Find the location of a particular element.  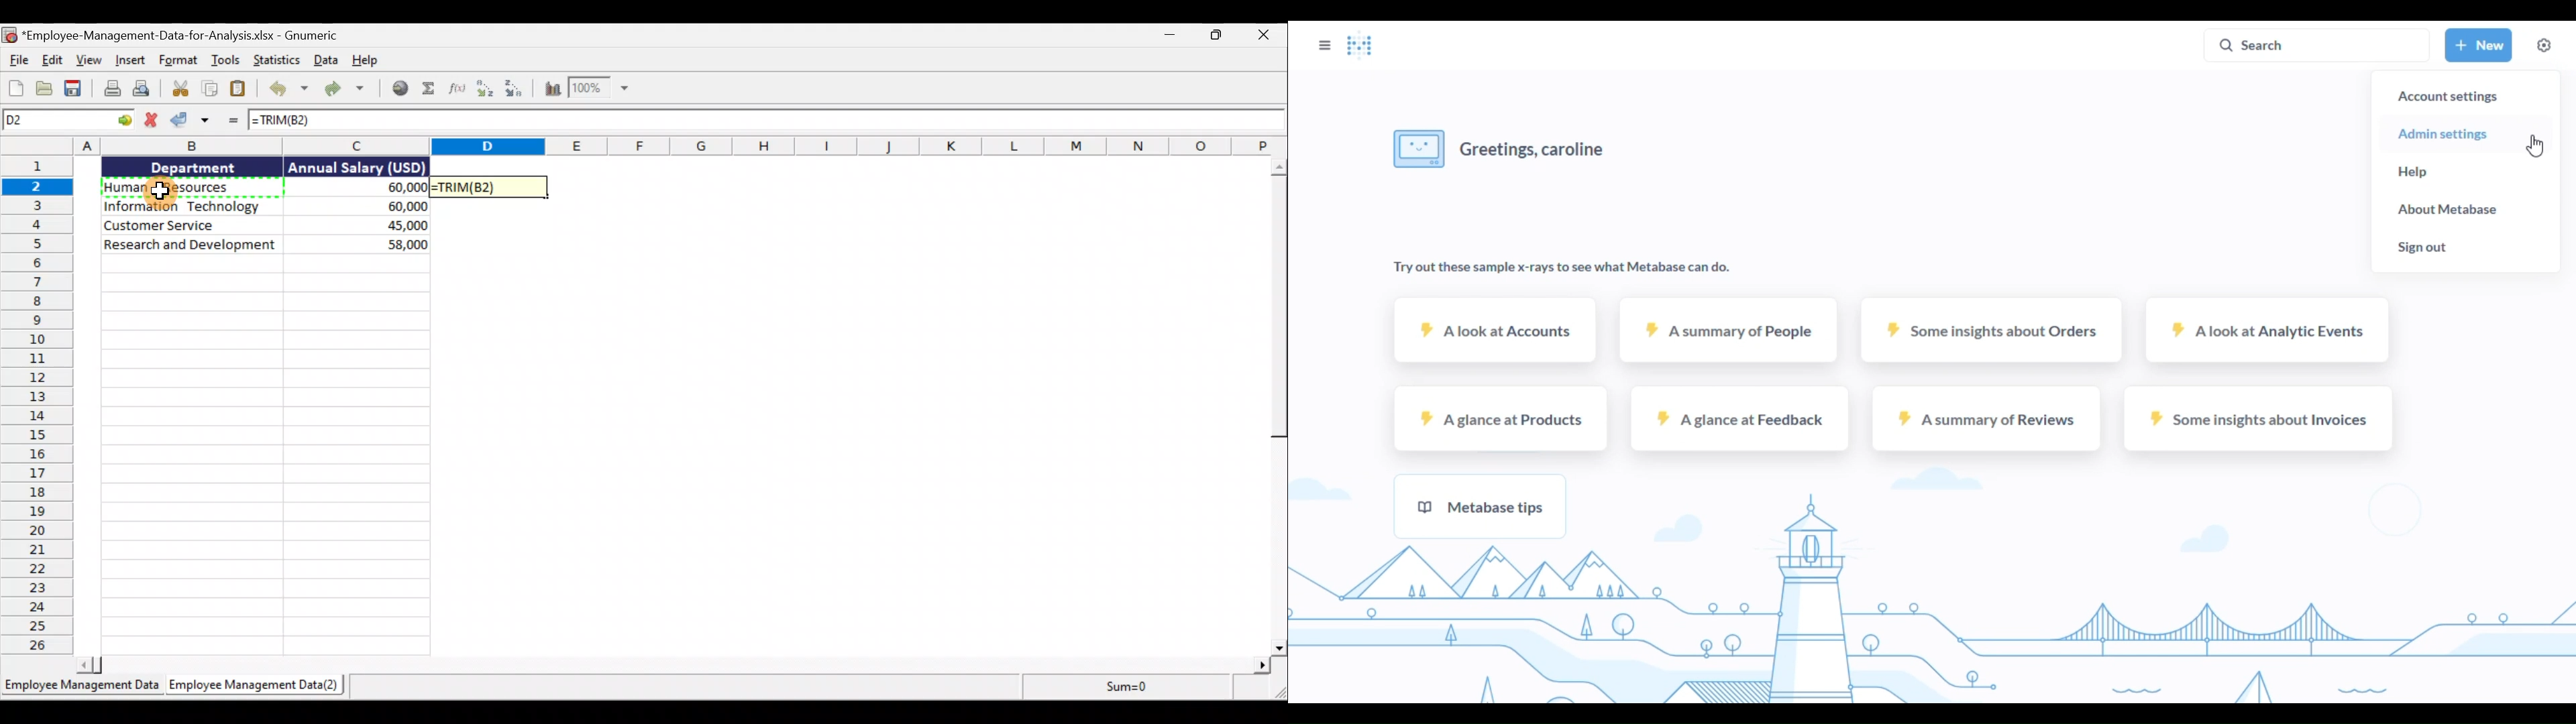

a summary of people is located at coordinates (1730, 330).